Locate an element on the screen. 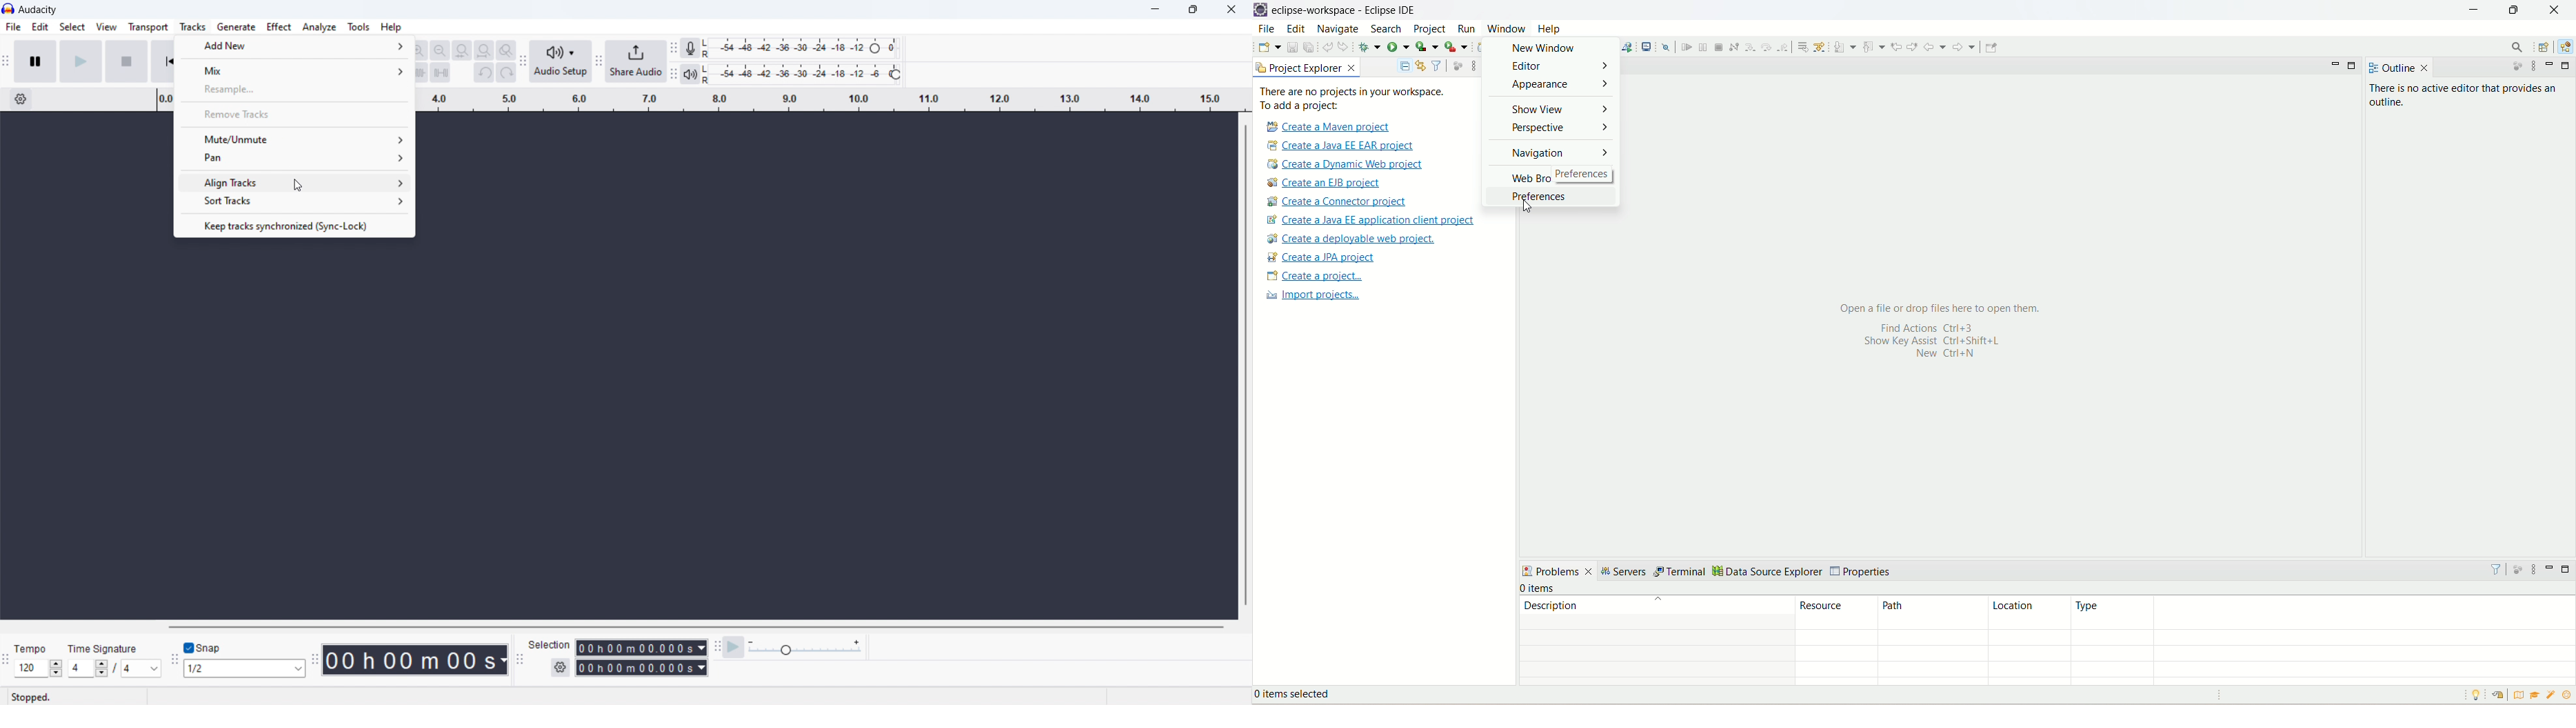 This screenshot has width=2576, height=728. import projects is located at coordinates (1311, 297).